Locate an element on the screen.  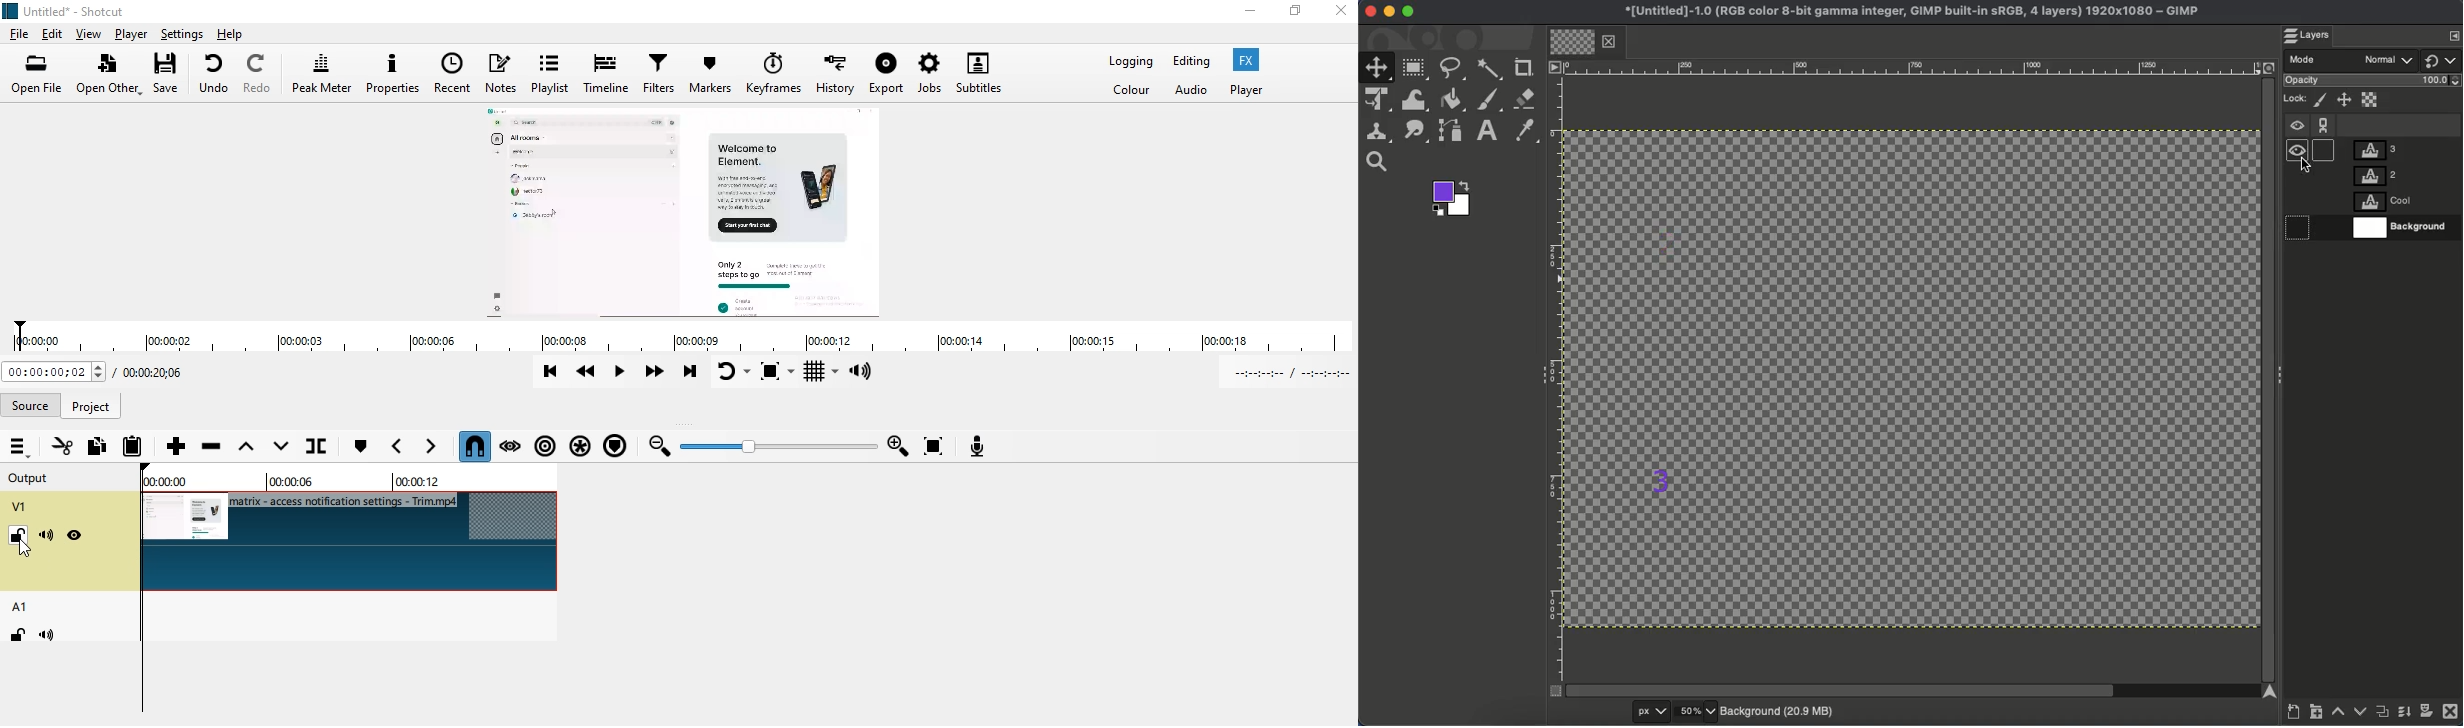
filters is located at coordinates (661, 73).